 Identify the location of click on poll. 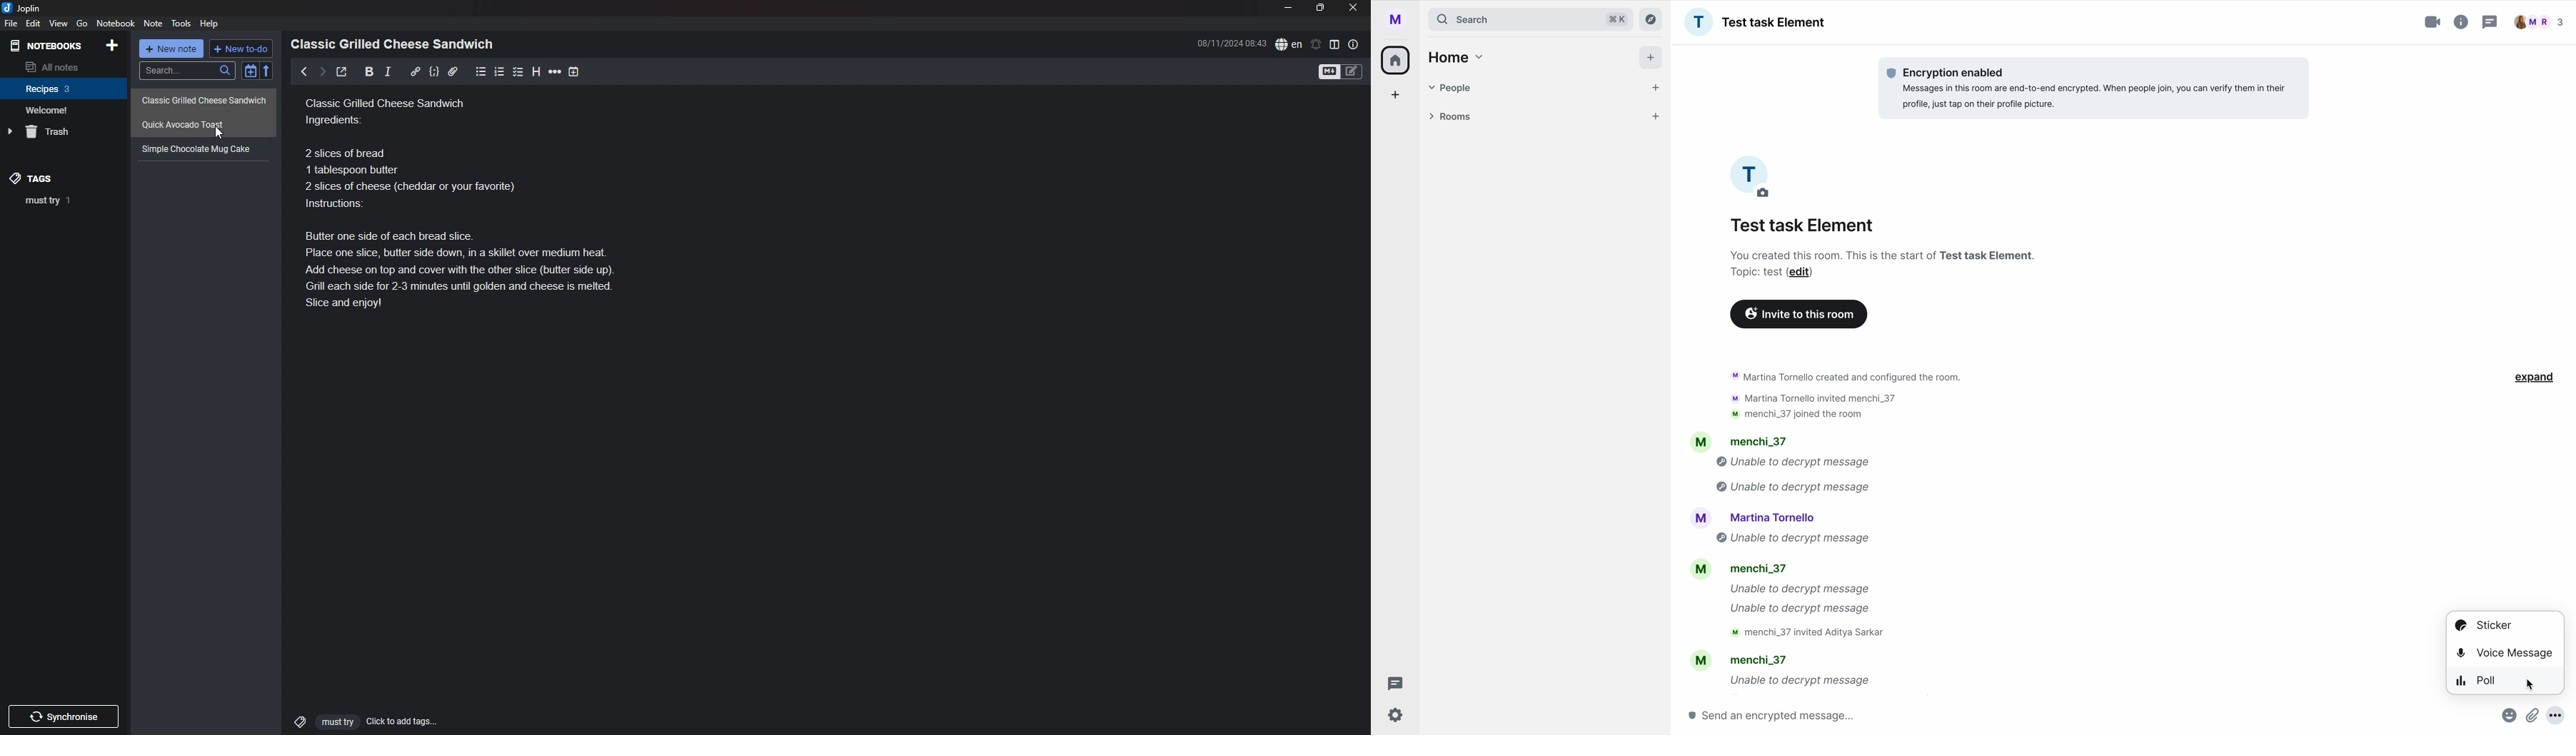
(2506, 681).